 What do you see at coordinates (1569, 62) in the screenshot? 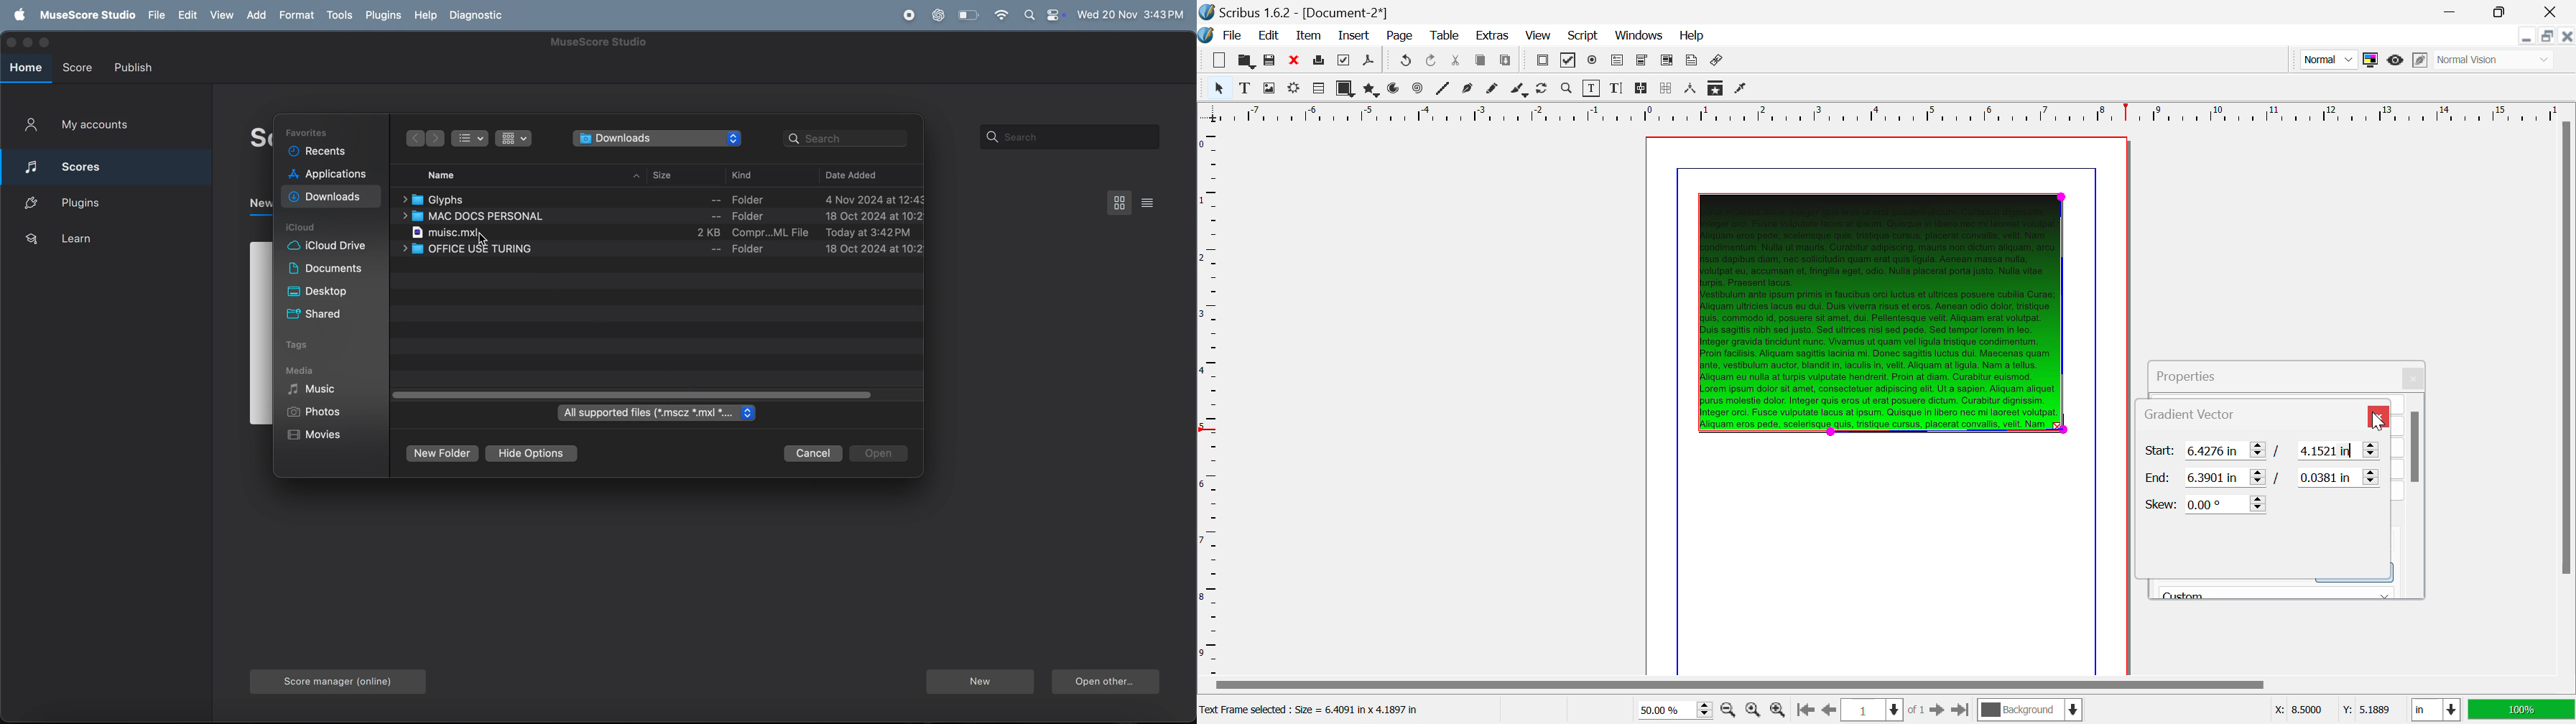
I see `Pdf Checkbox` at bounding box center [1569, 62].